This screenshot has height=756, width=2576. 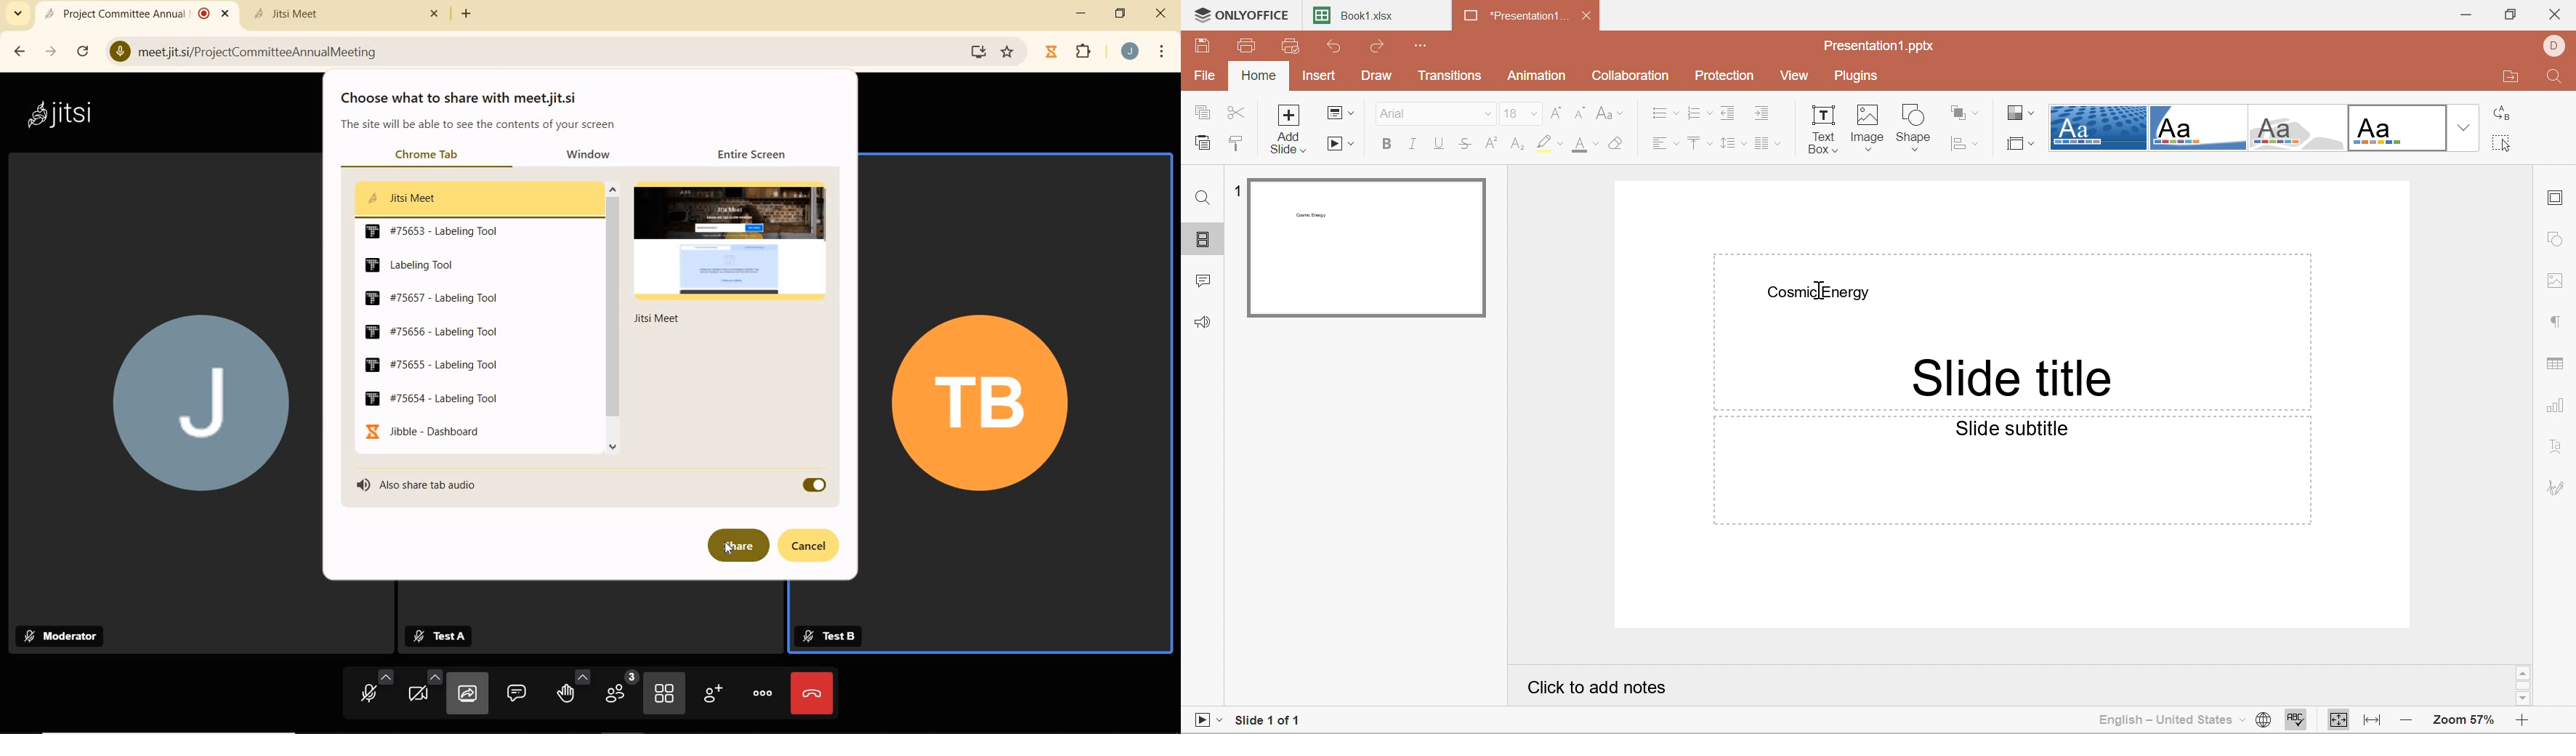 I want to click on Undo, so click(x=1334, y=46).